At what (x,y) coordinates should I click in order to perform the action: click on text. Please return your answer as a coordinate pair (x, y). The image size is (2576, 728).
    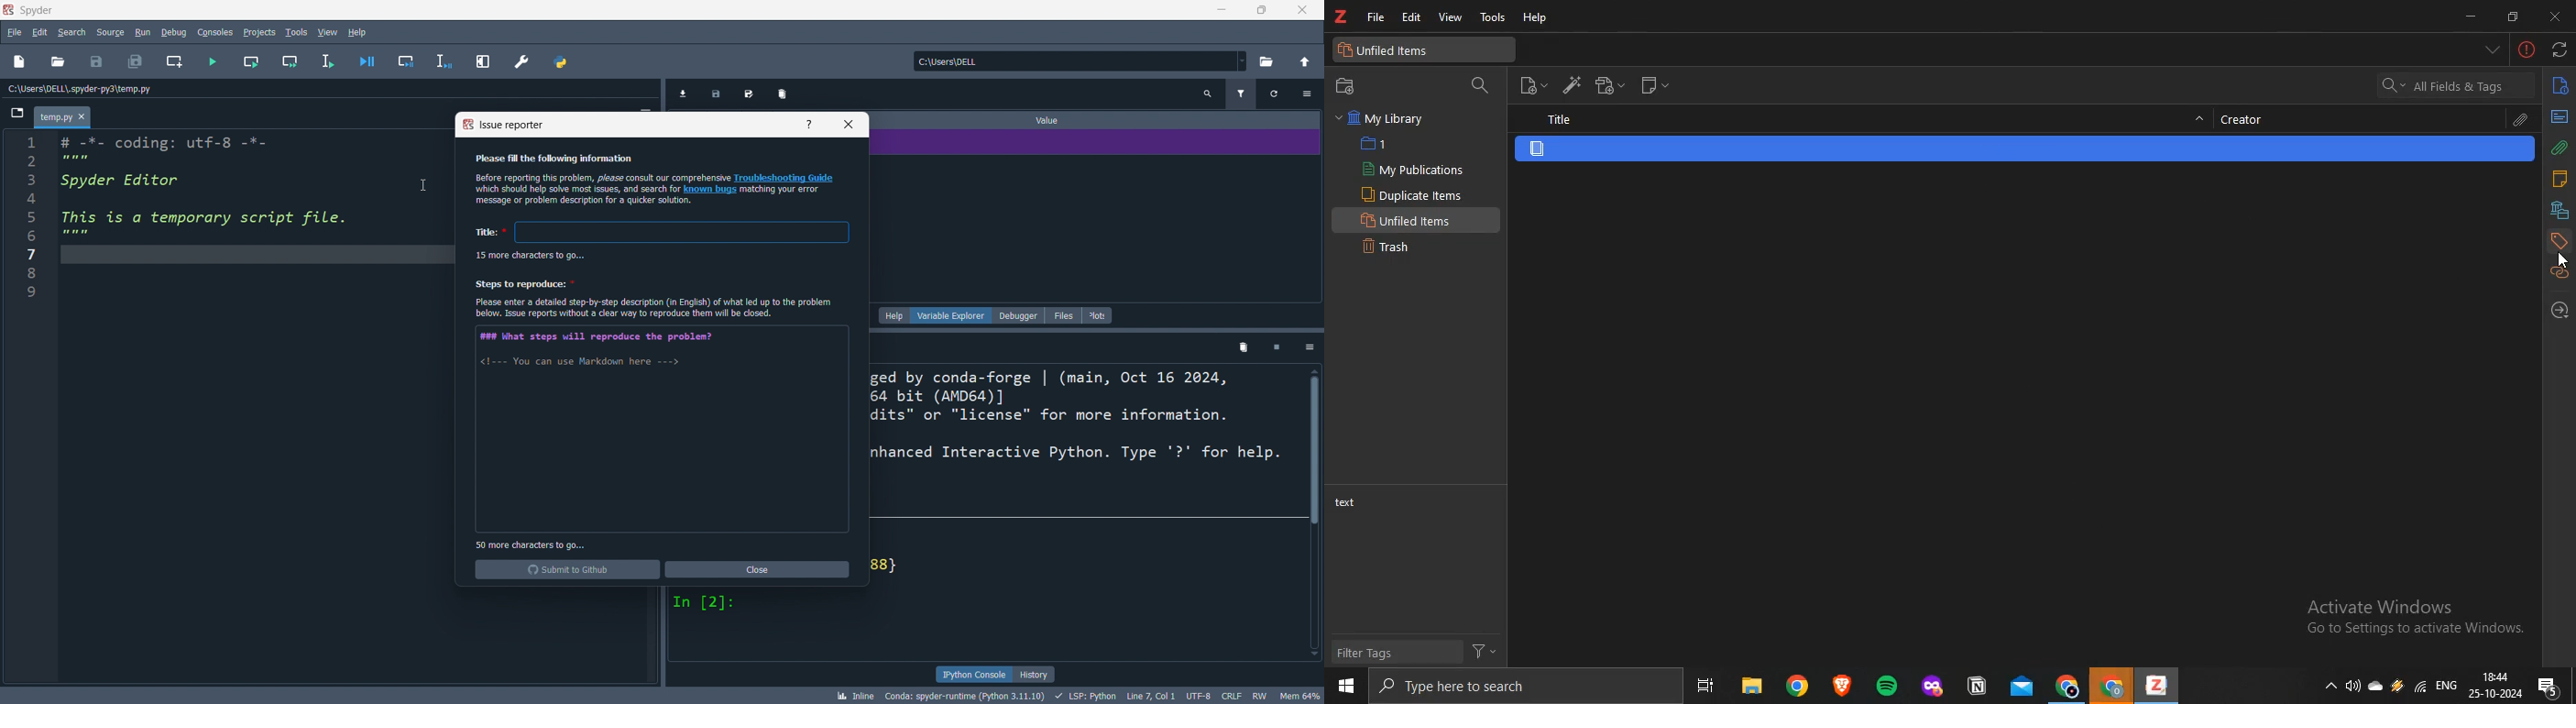
    Looking at the image, I should click on (1343, 17).